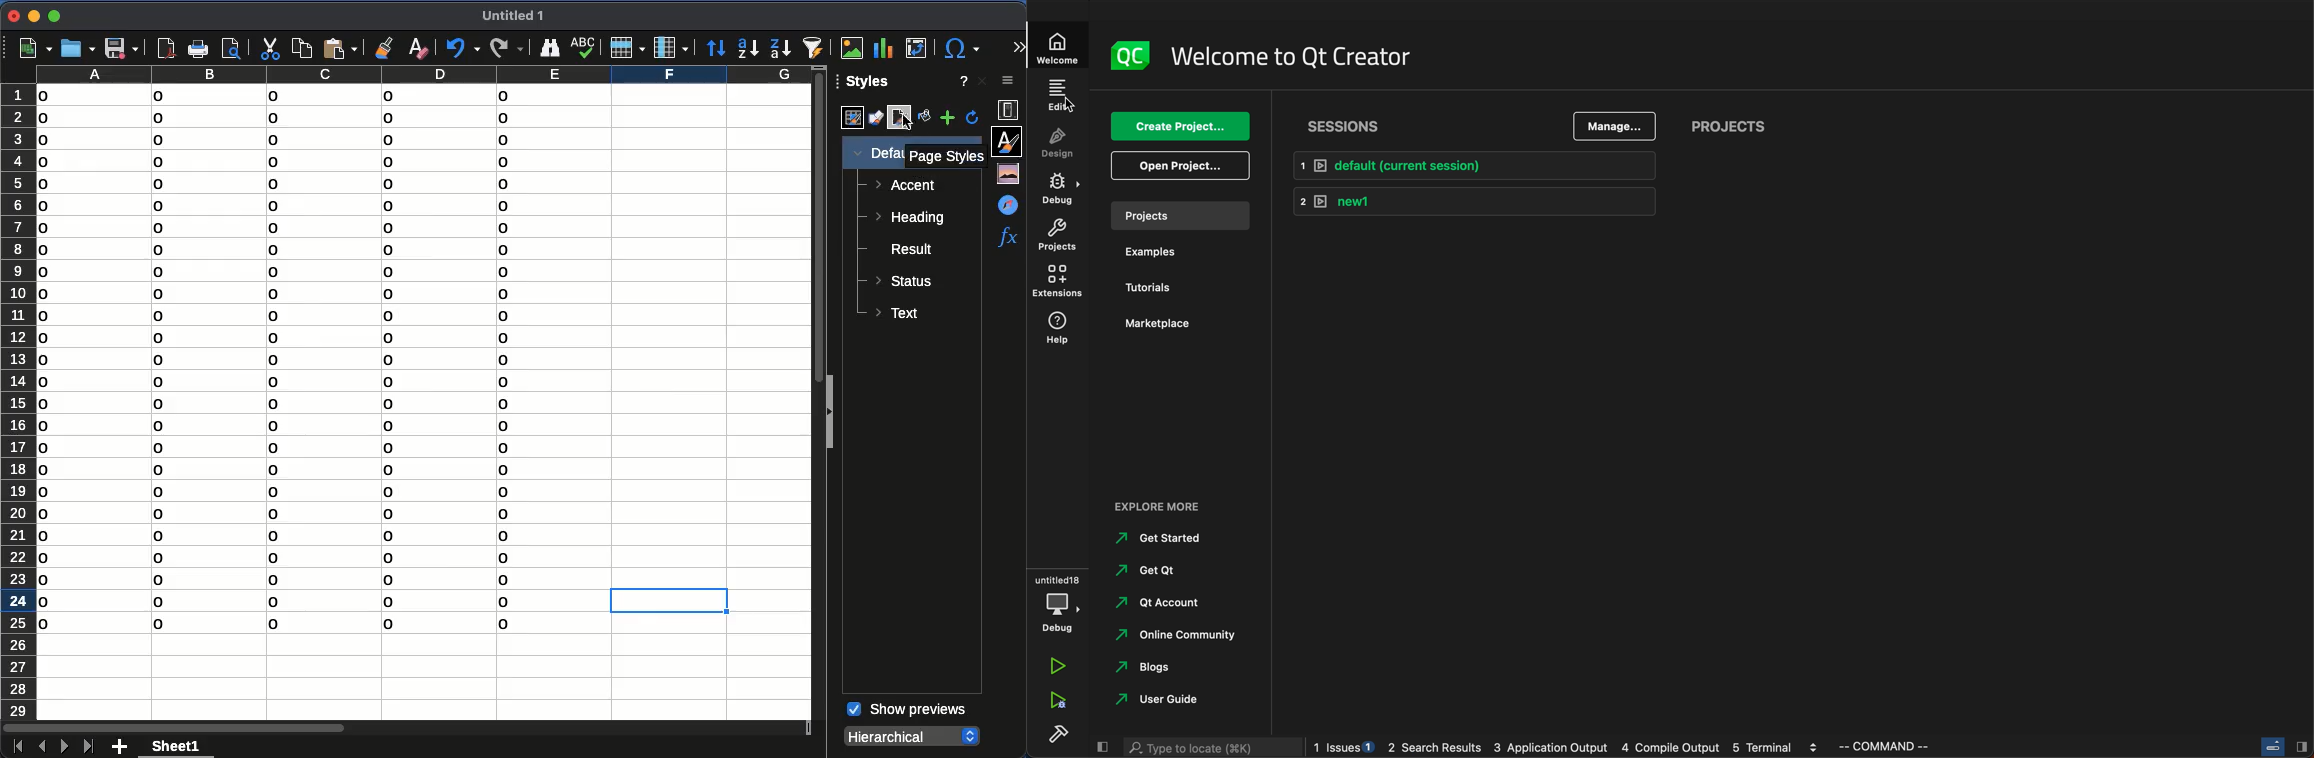 The width and height of the screenshot is (2324, 784). I want to click on undo, so click(463, 49).